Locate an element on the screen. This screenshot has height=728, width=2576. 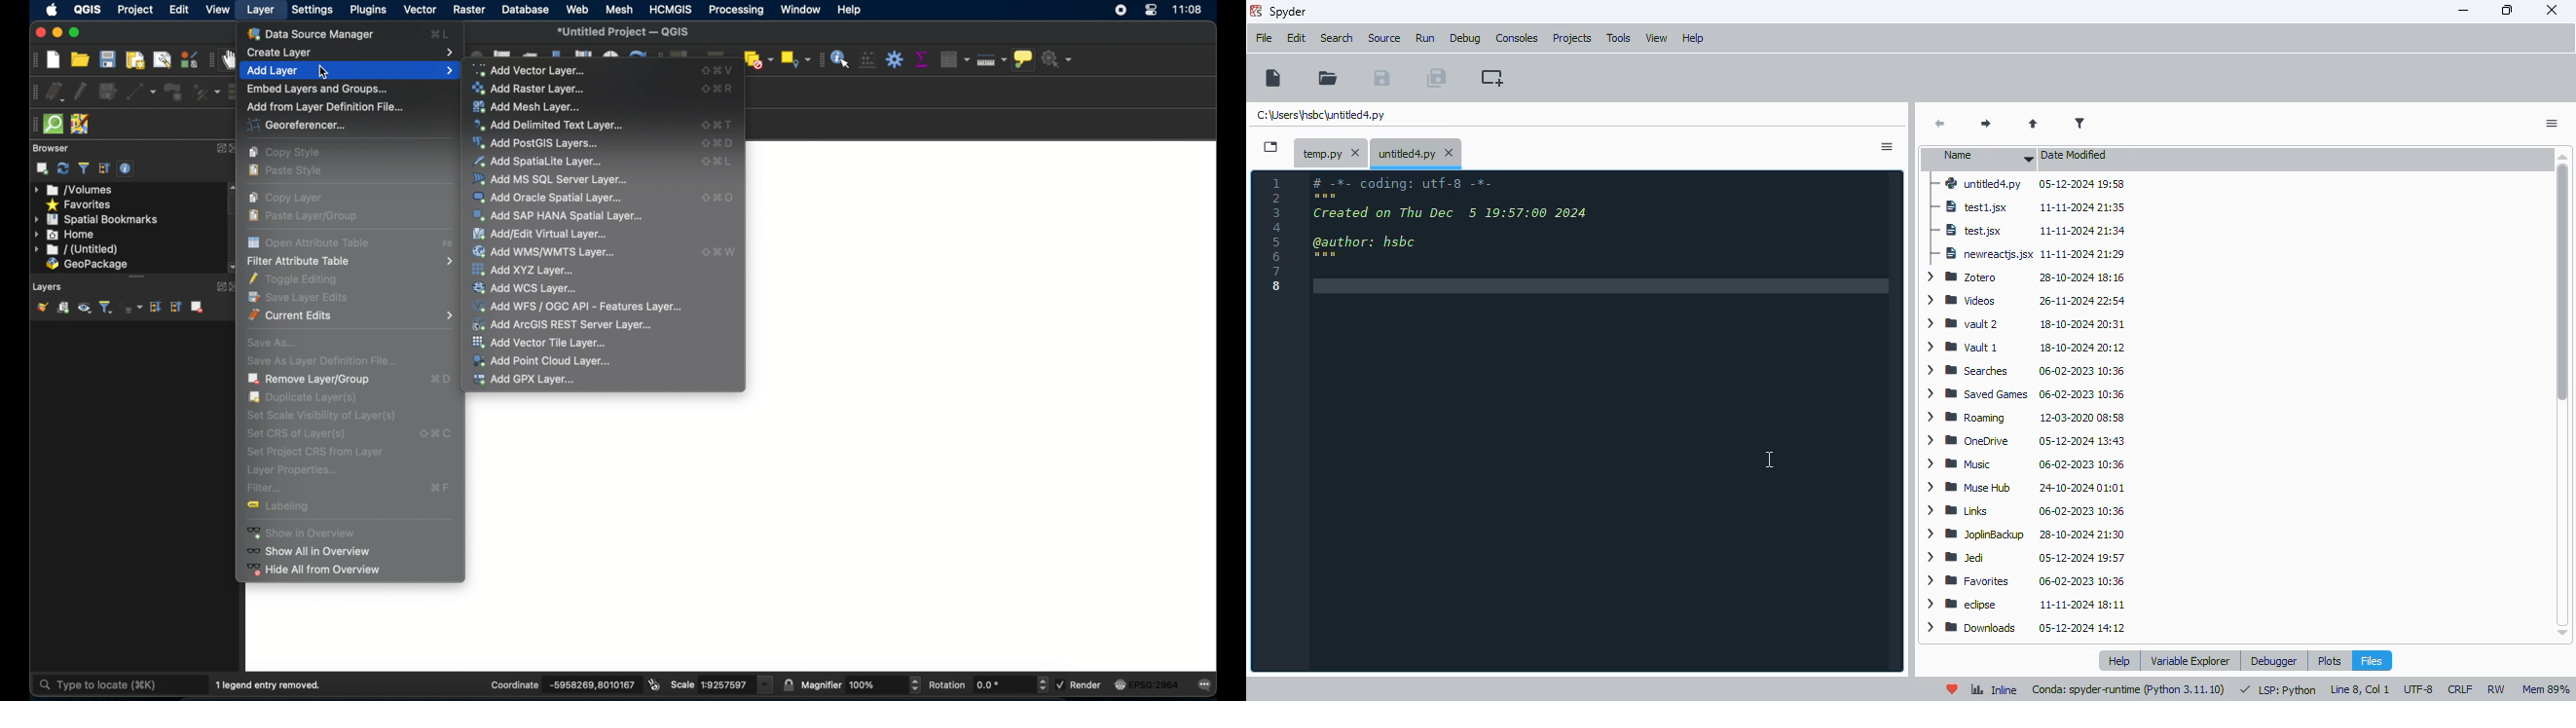
untitled4.py is located at coordinates (1979, 183).